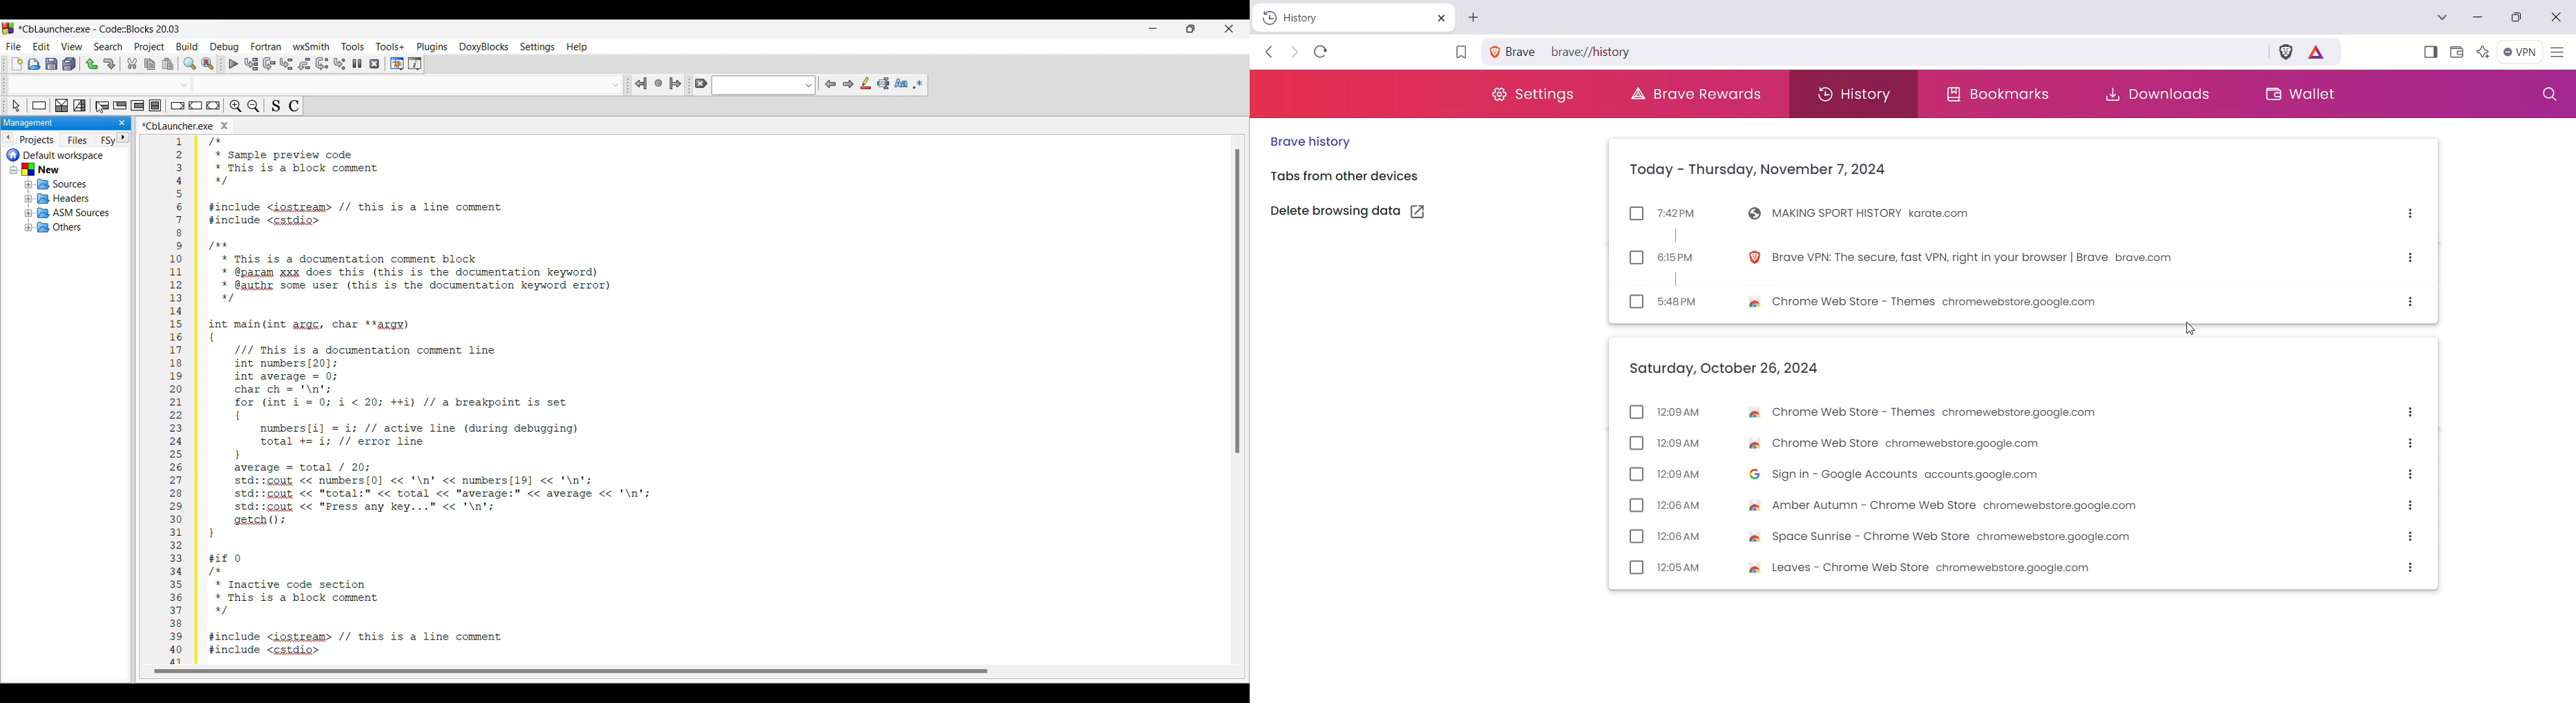 The image size is (2576, 728). I want to click on Find, so click(189, 64).